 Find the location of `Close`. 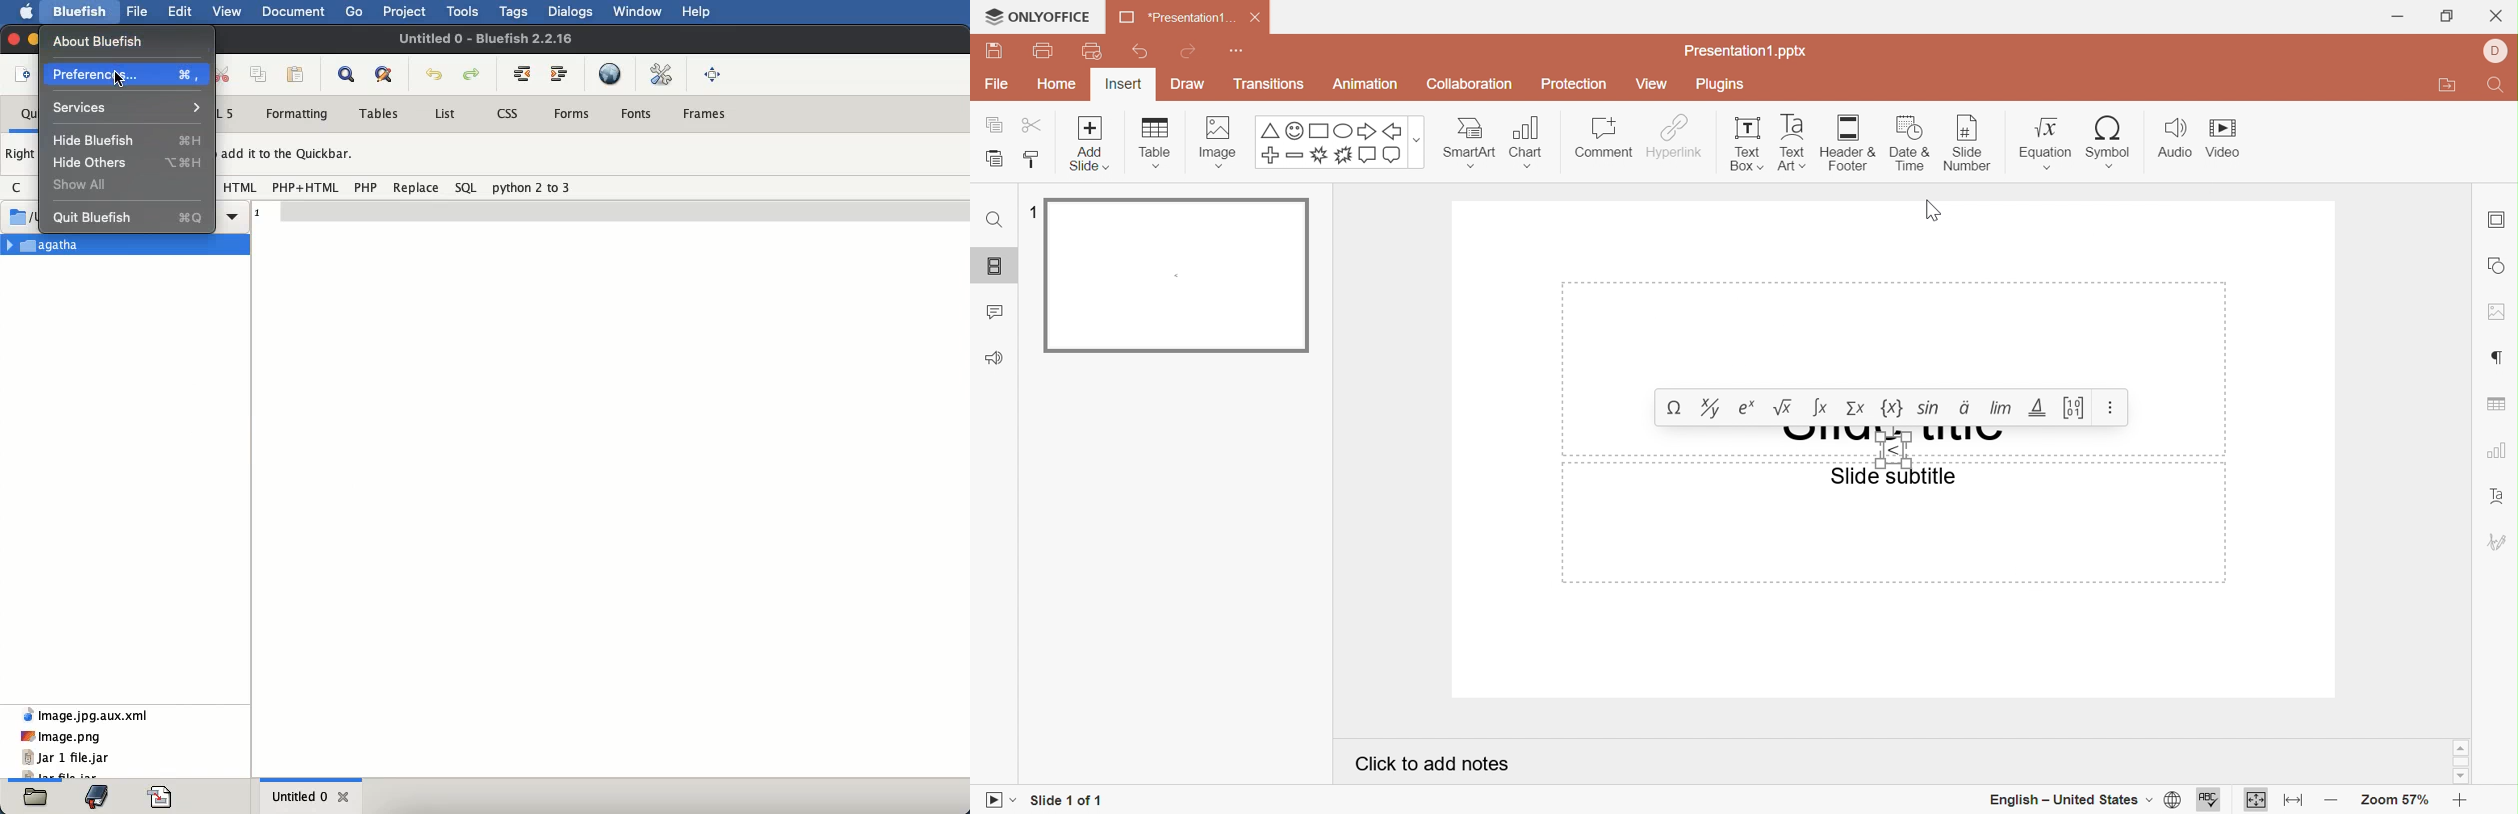

Close is located at coordinates (1255, 19).